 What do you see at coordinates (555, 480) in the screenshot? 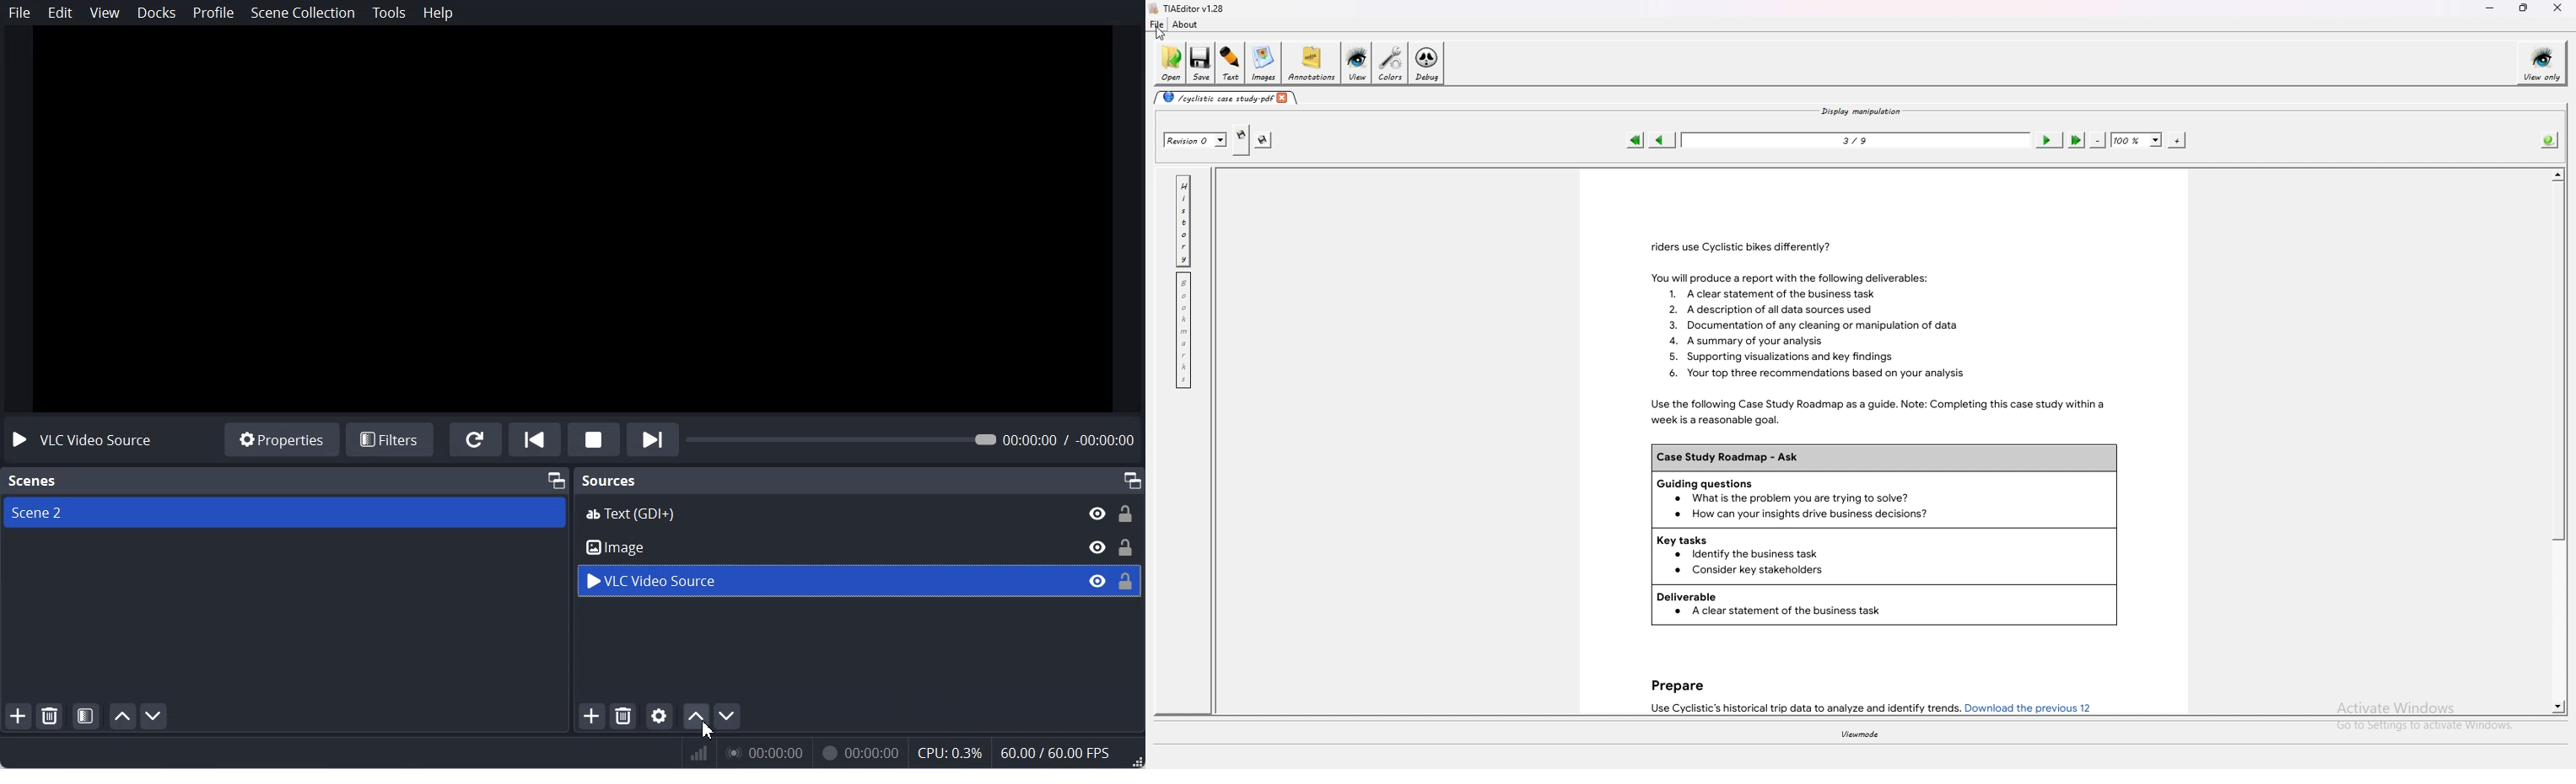
I see `Maximize` at bounding box center [555, 480].